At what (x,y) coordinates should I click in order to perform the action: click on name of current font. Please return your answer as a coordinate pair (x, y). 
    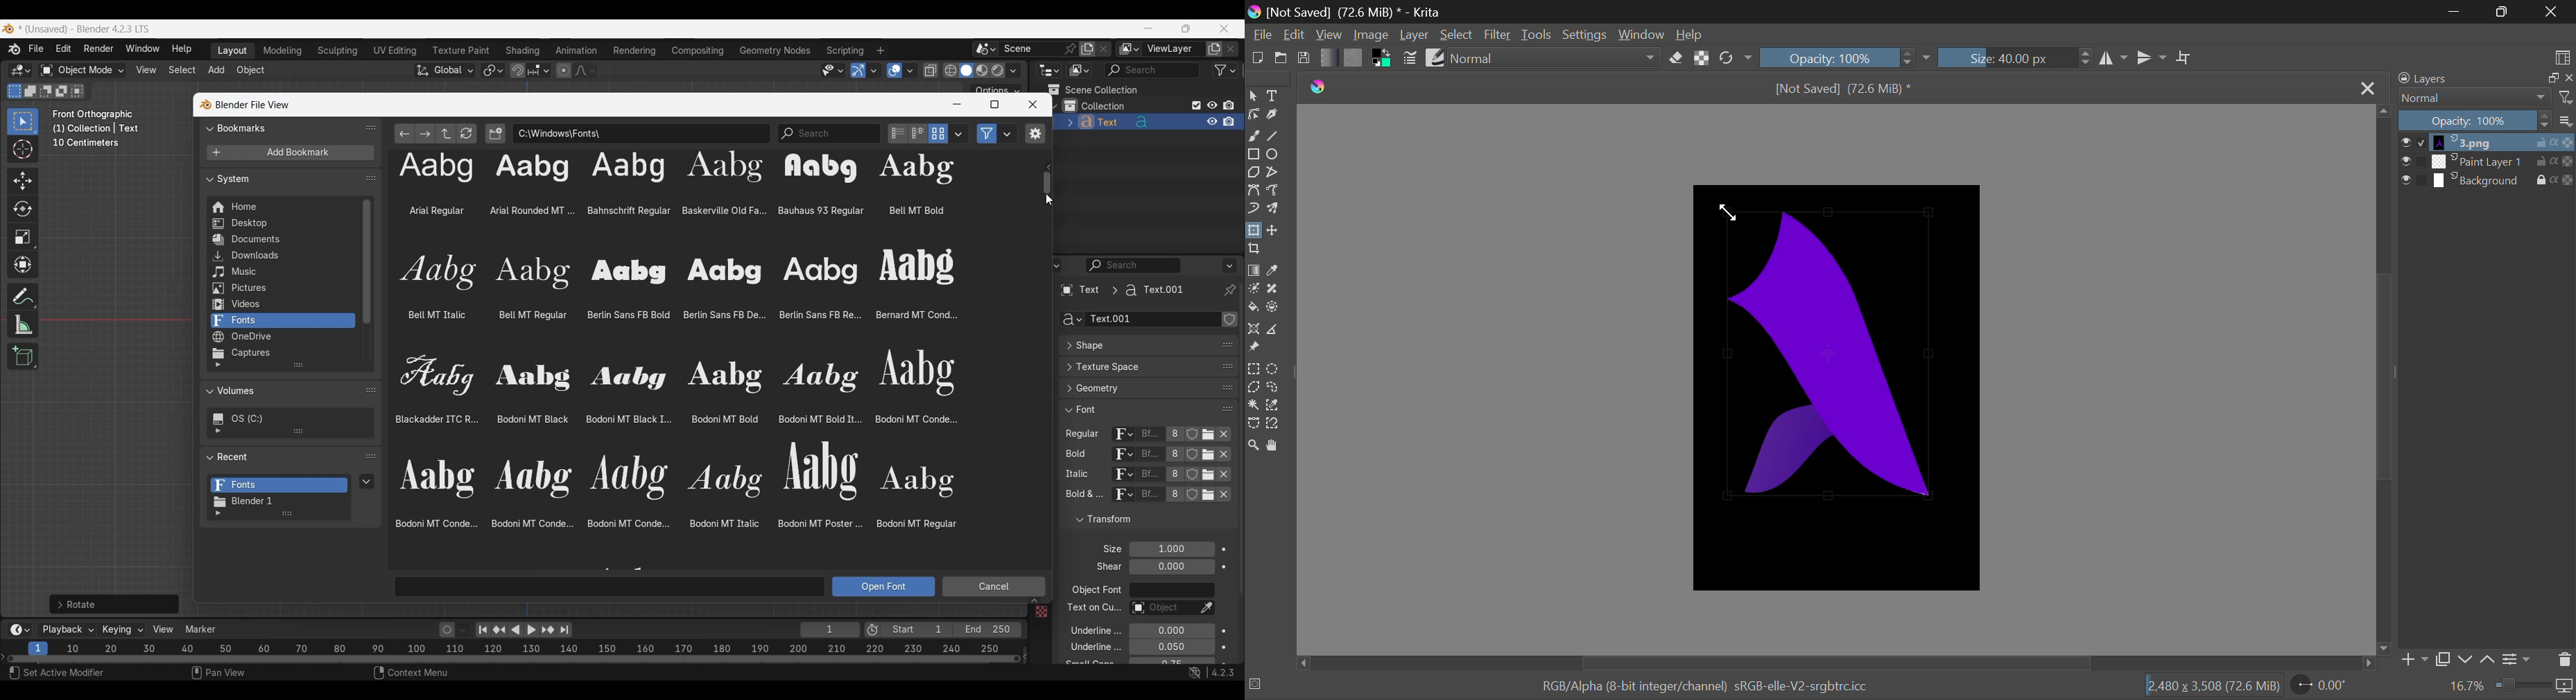
    Looking at the image, I should click on (1150, 454).